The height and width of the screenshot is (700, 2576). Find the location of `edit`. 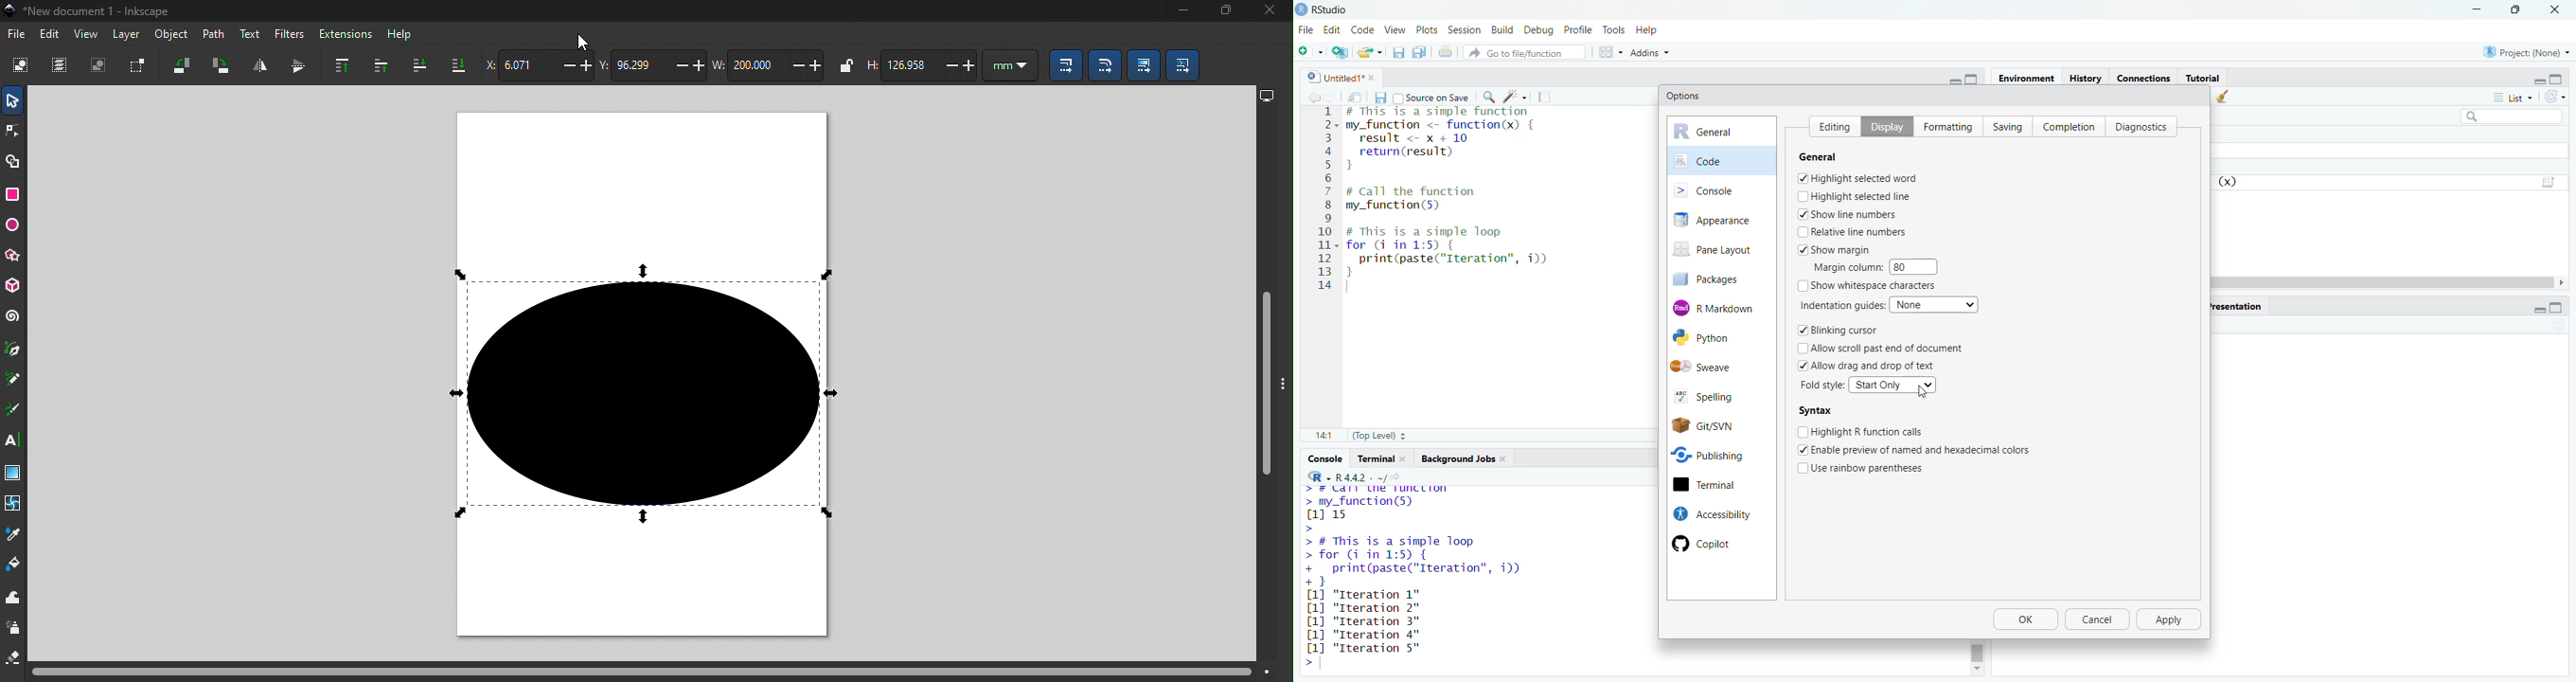

edit is located at coordinates (1333, 29).